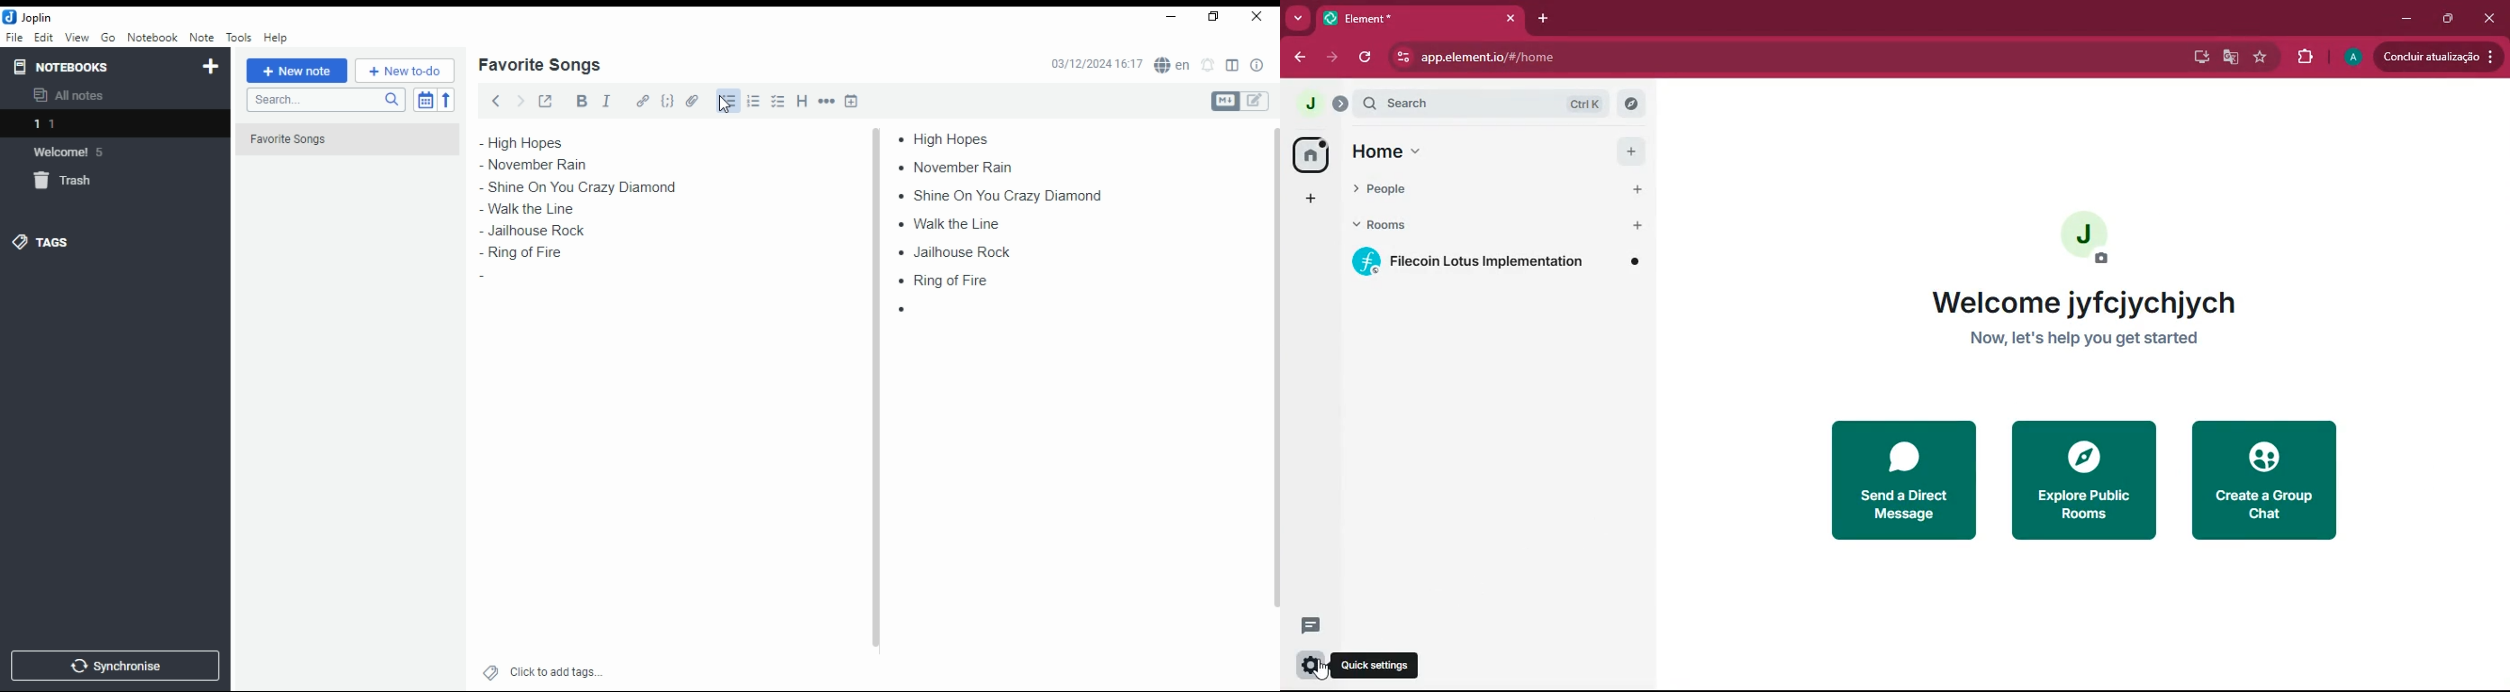  Describe the element at coordinates (2436, 55) in the screenshot. I see `Concluir atualização` at that location.